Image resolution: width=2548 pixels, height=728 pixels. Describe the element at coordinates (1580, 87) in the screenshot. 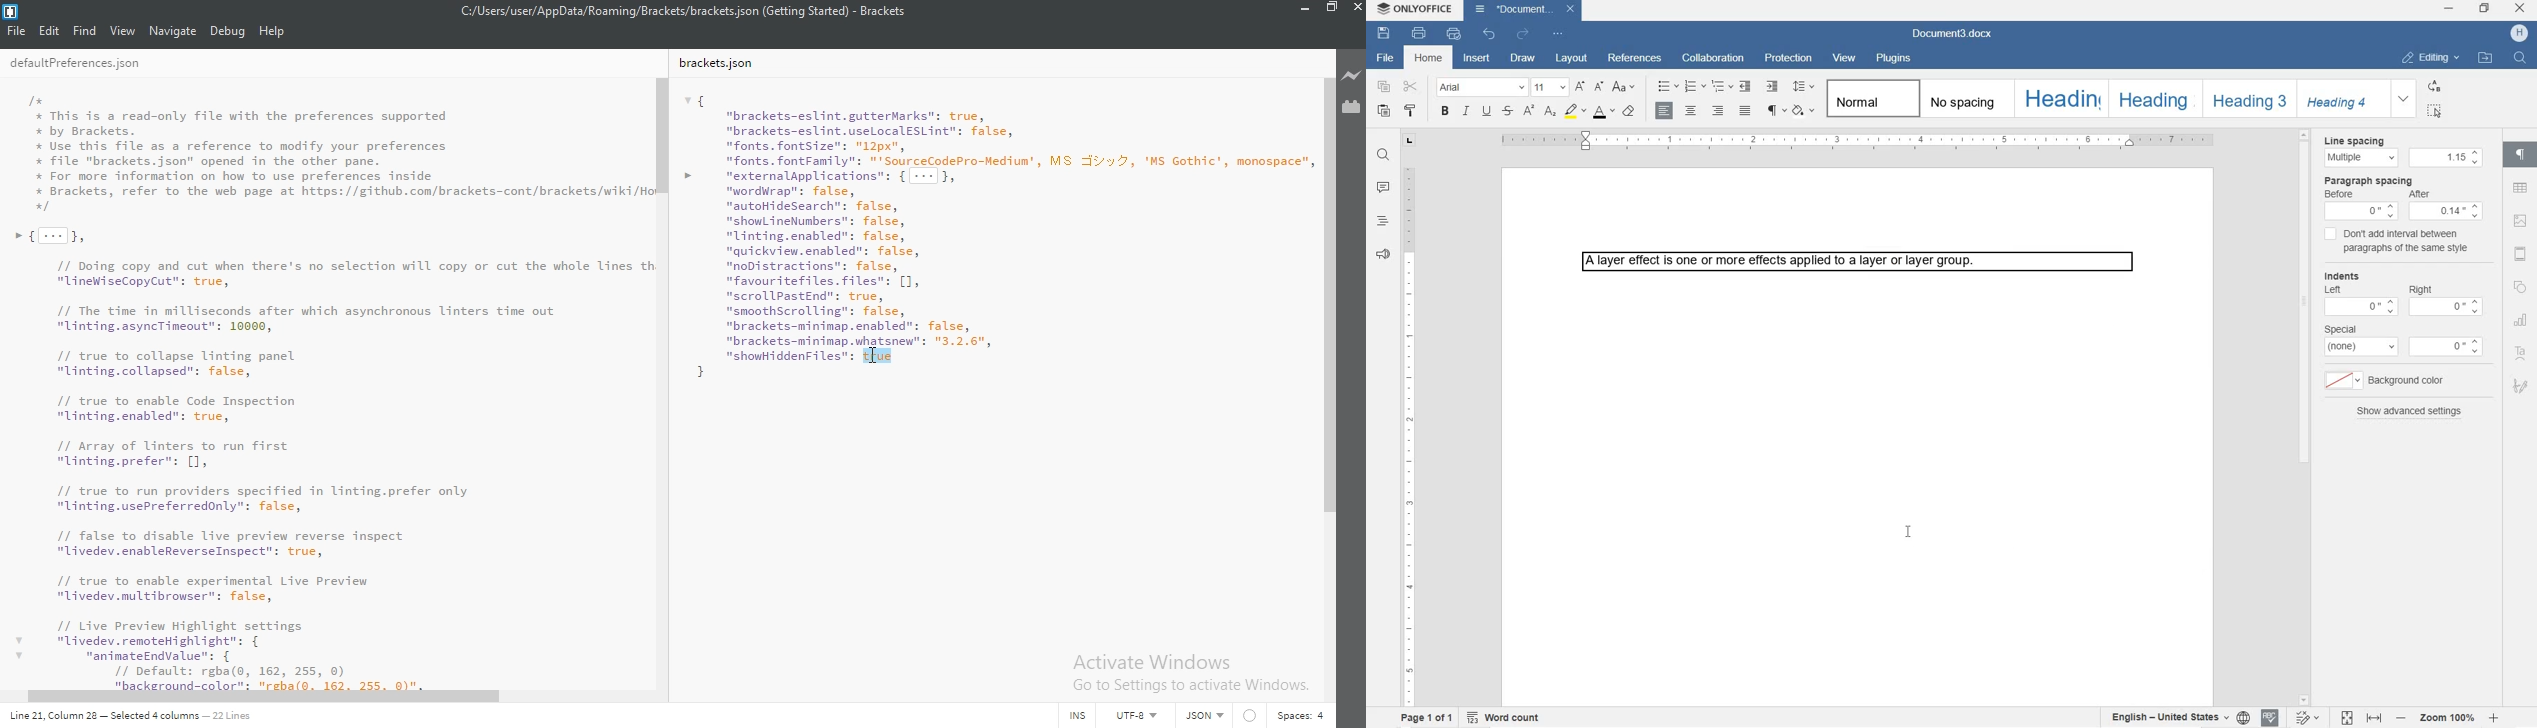

I see `INCREMENT FONT SIZE` at that location.